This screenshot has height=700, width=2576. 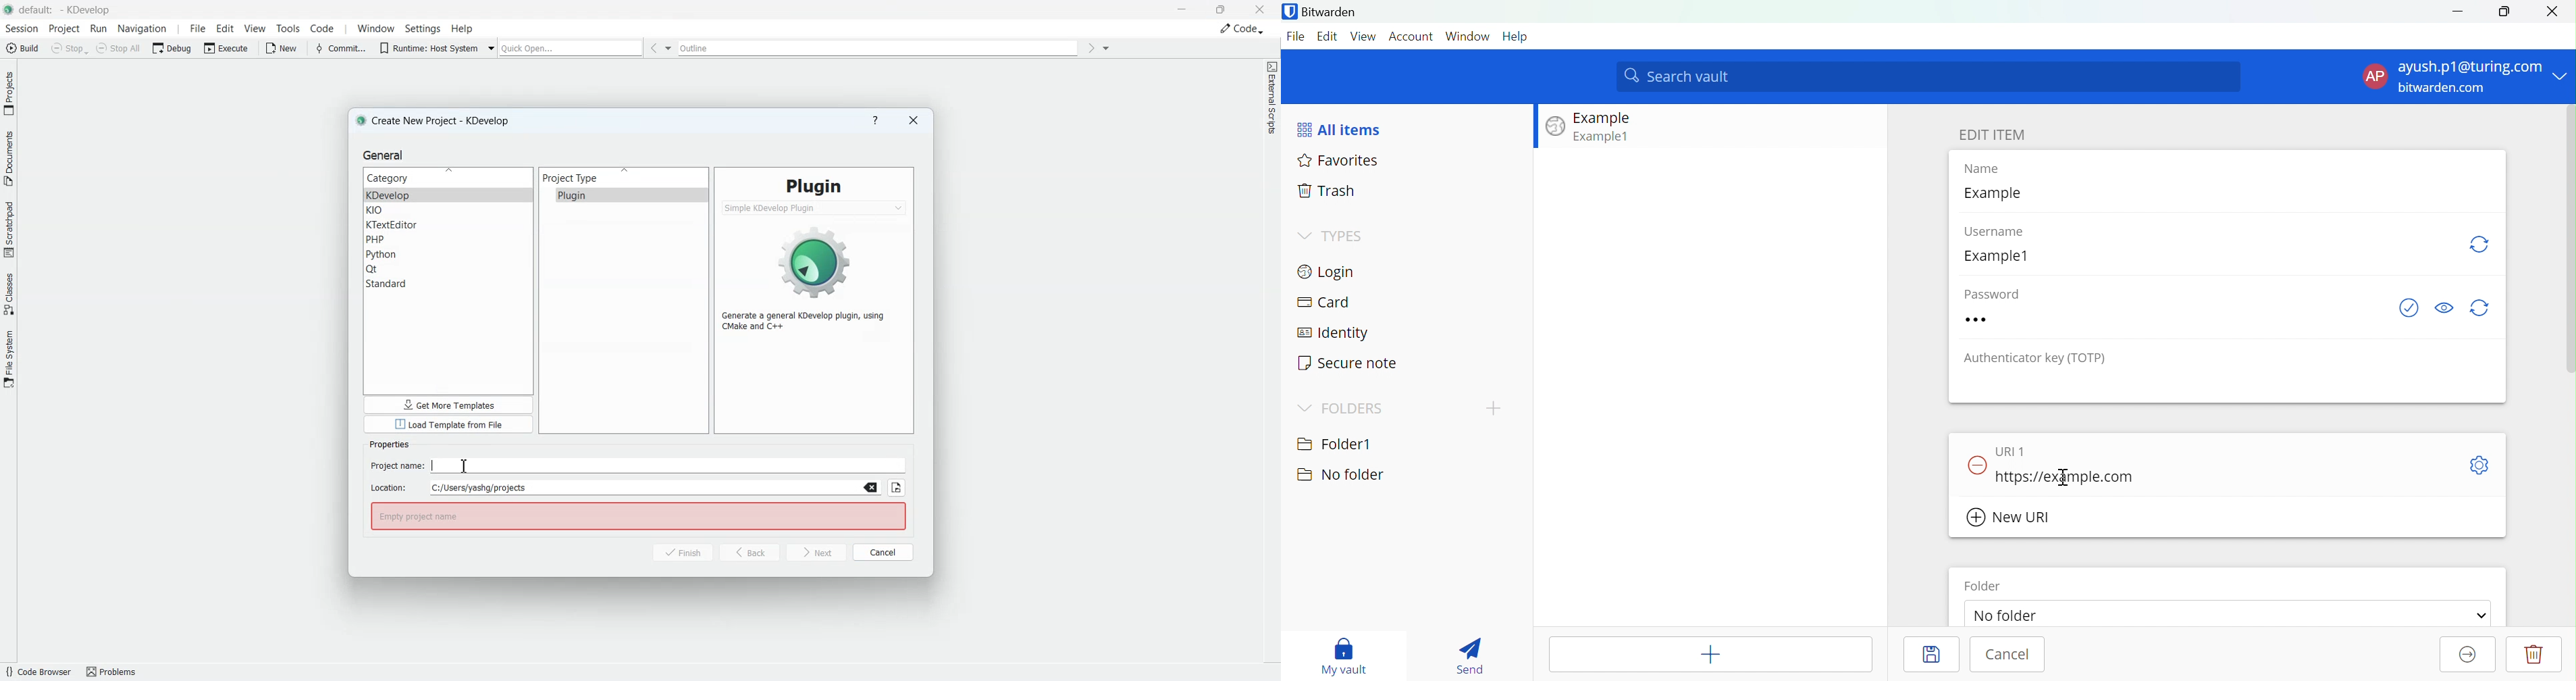 What do you see at coordinates (1999, 293) in the screenshot?
I see `Password` at bounding box center [1999, 293].